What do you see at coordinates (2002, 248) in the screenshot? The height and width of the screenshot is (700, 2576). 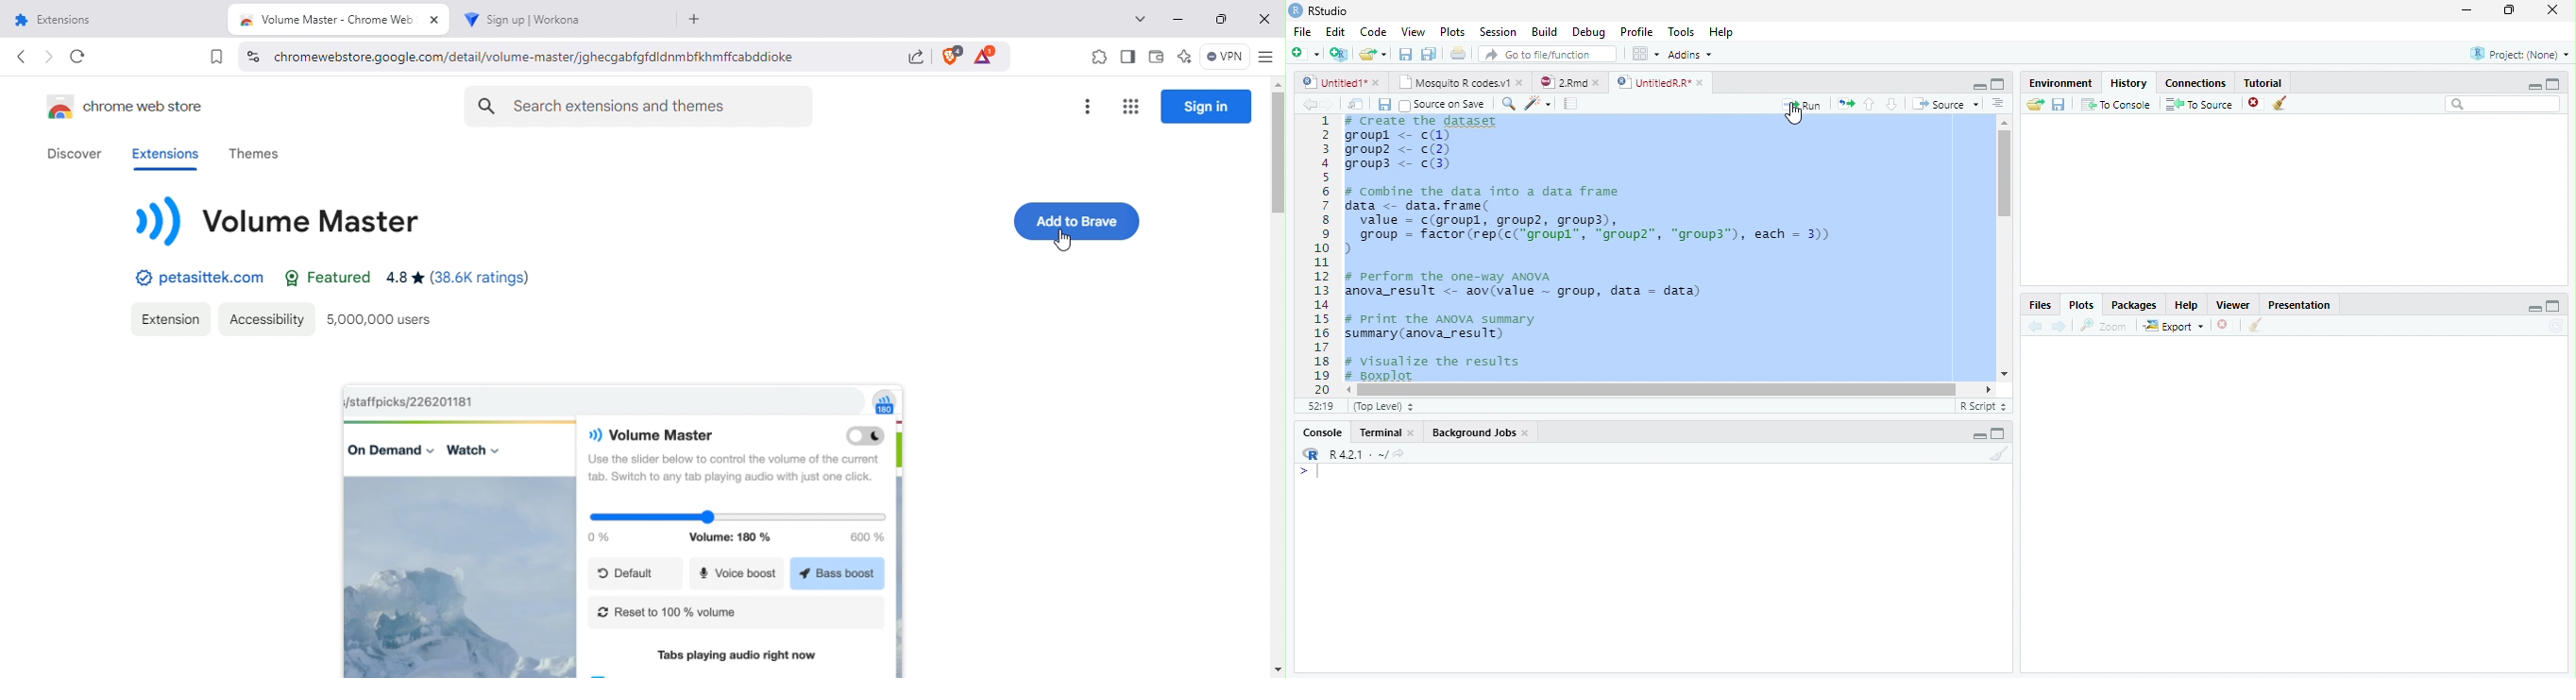 I see `Scrollbar` at bounding box center [2002, 248].